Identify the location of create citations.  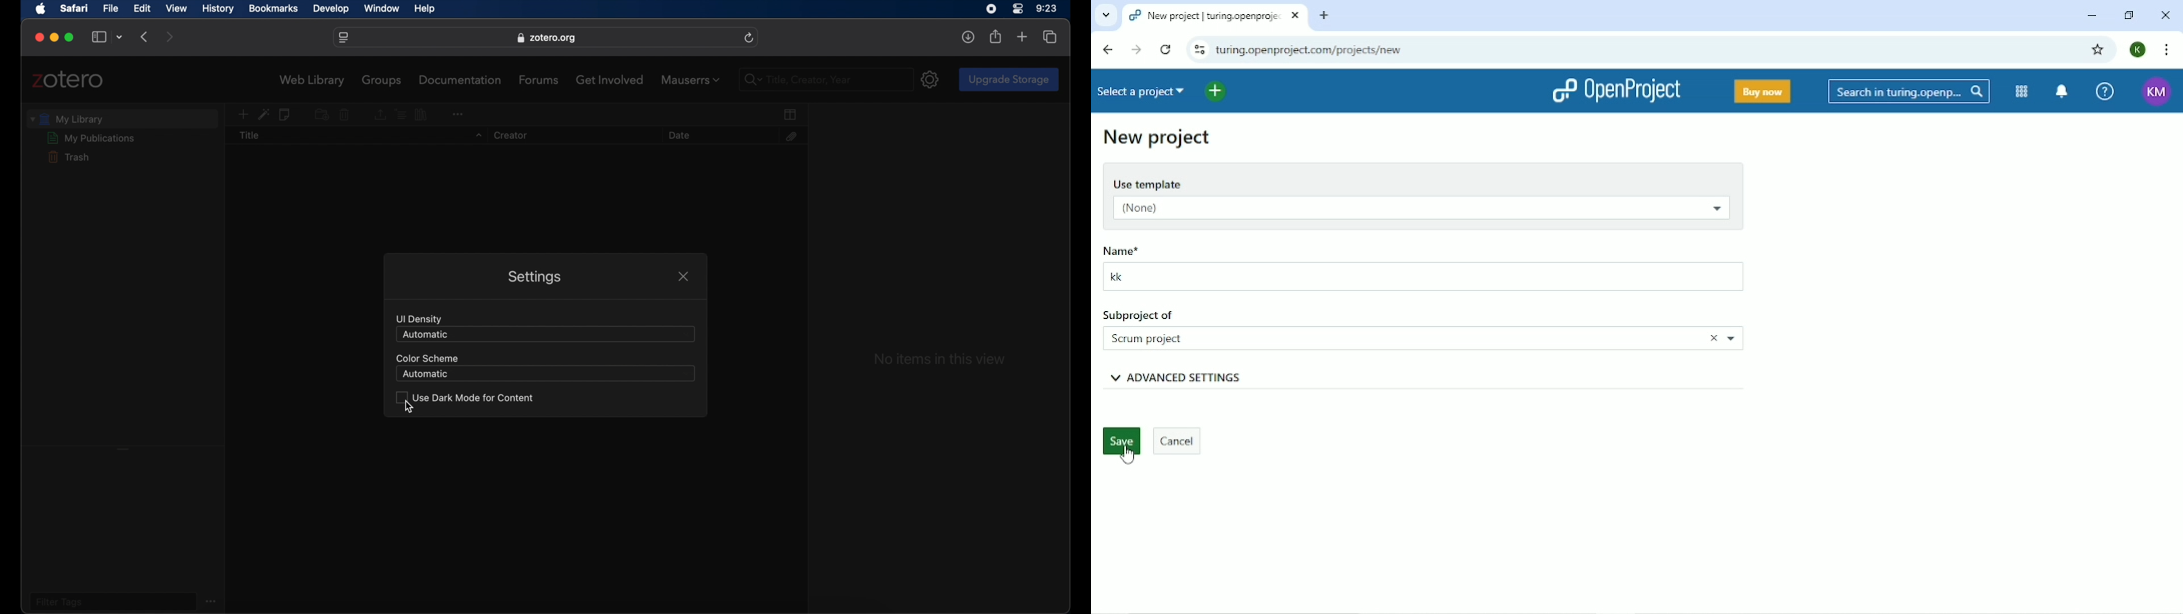
(400, 114).